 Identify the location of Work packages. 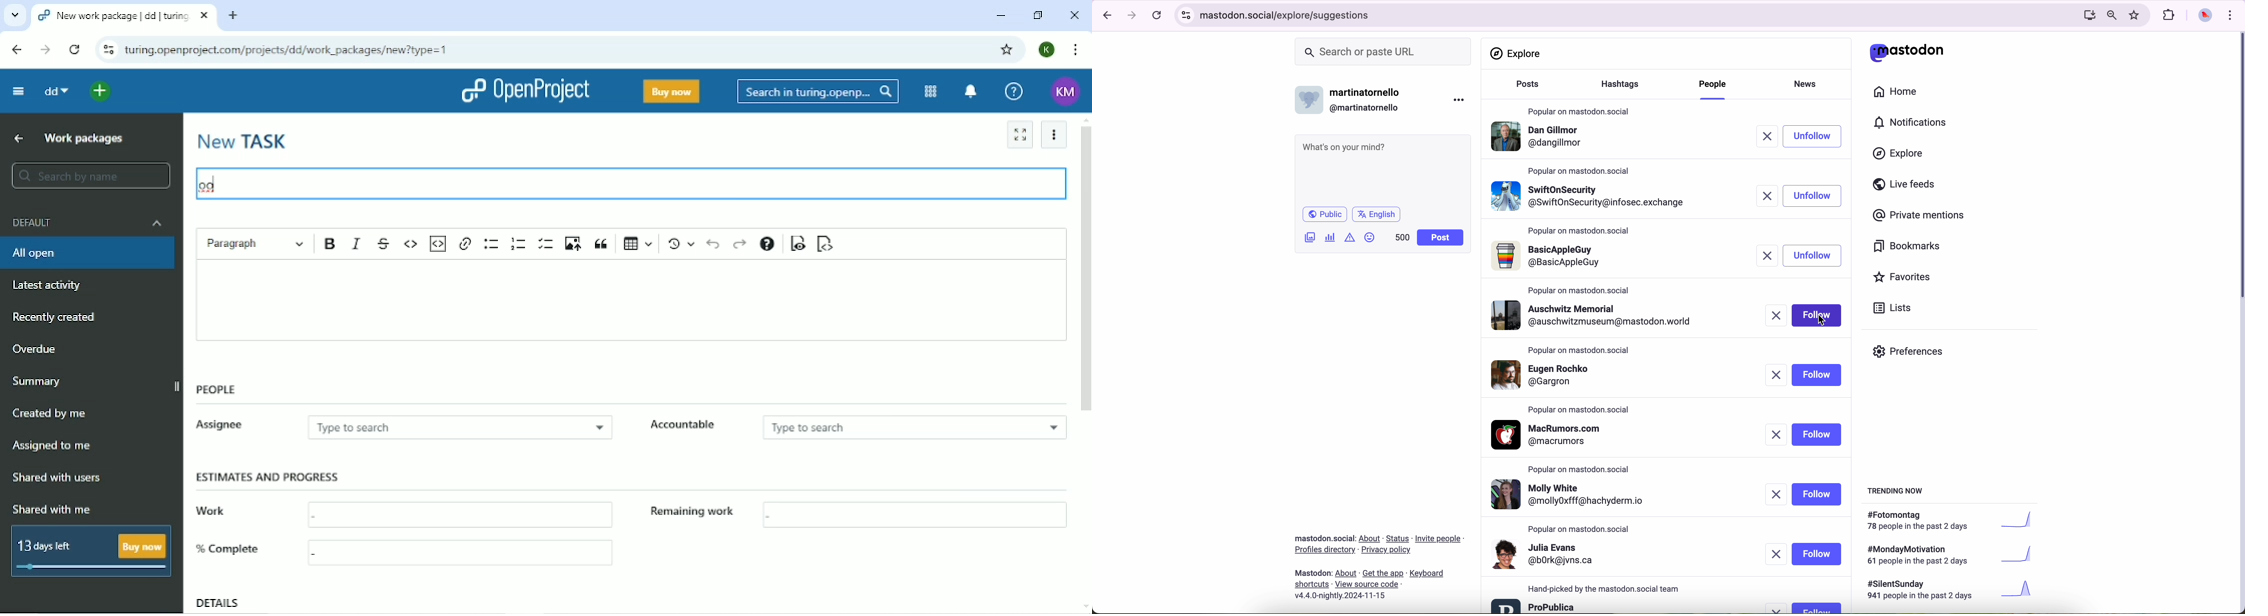
(83, 138).